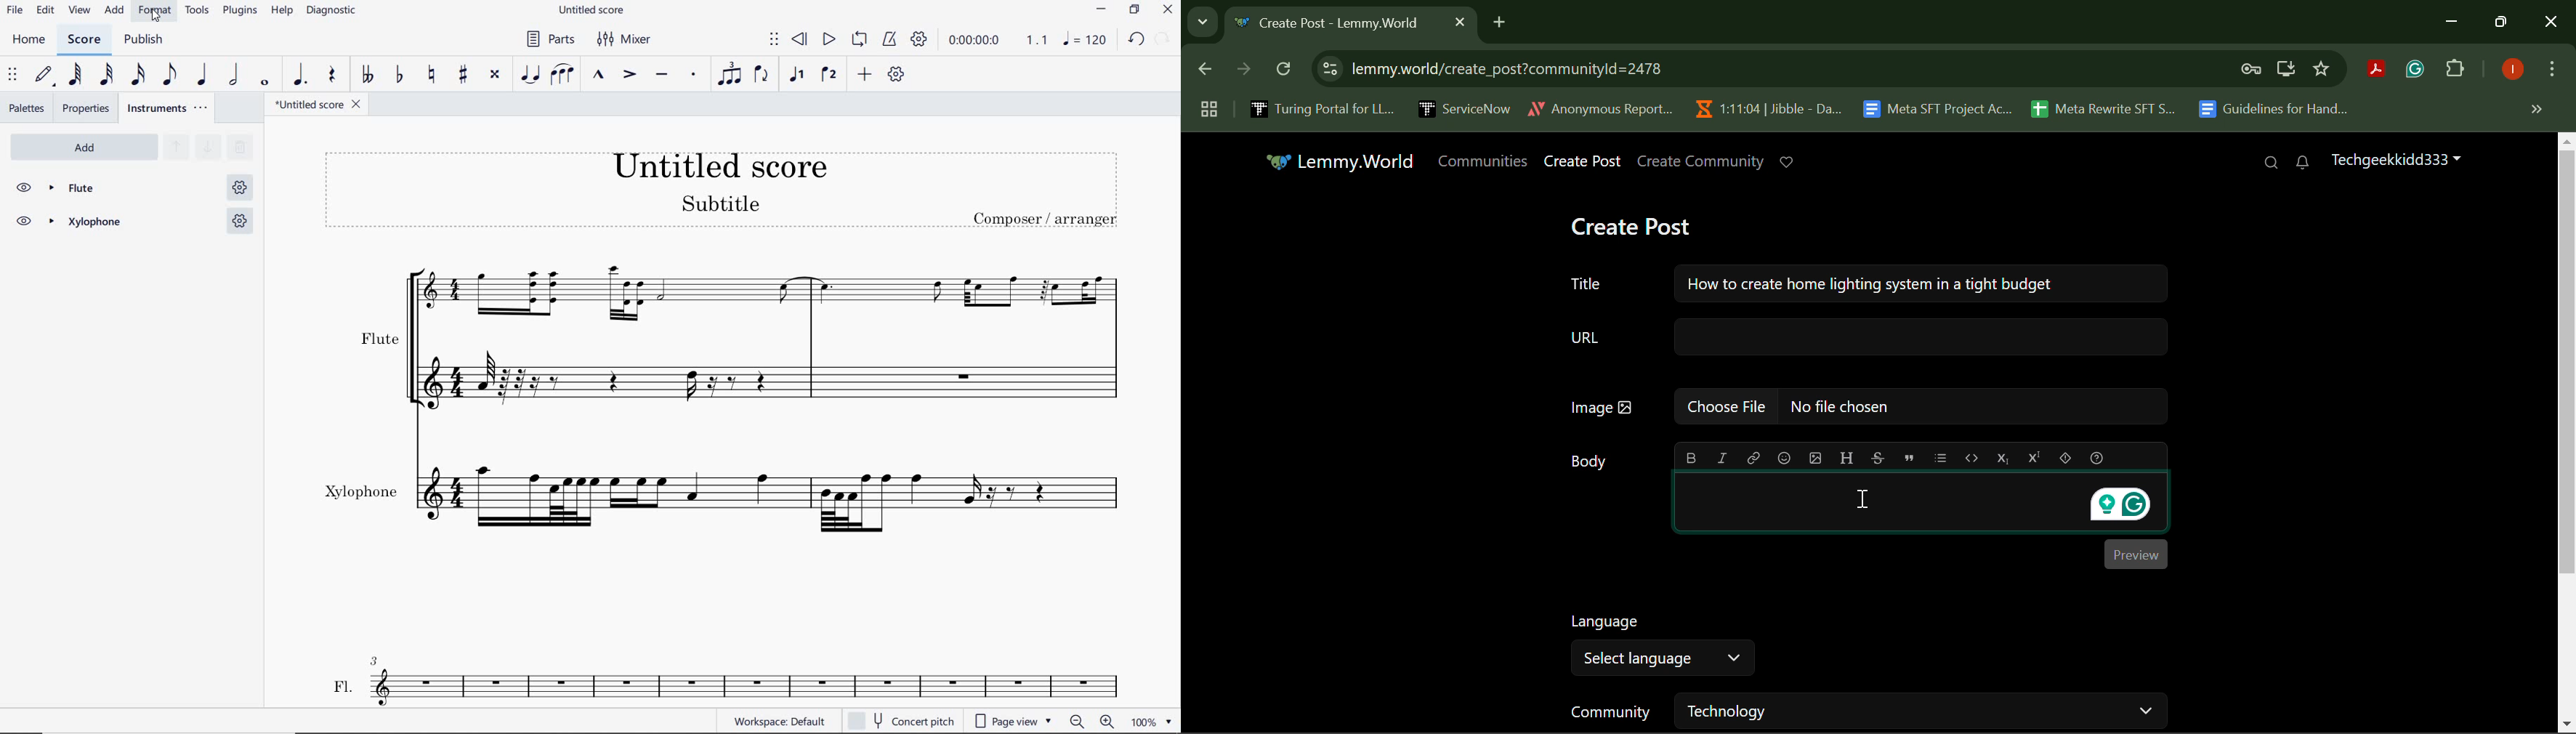 This screenshot has width=2576, height=756. I want to click on TOOLS, so click(198, 11).